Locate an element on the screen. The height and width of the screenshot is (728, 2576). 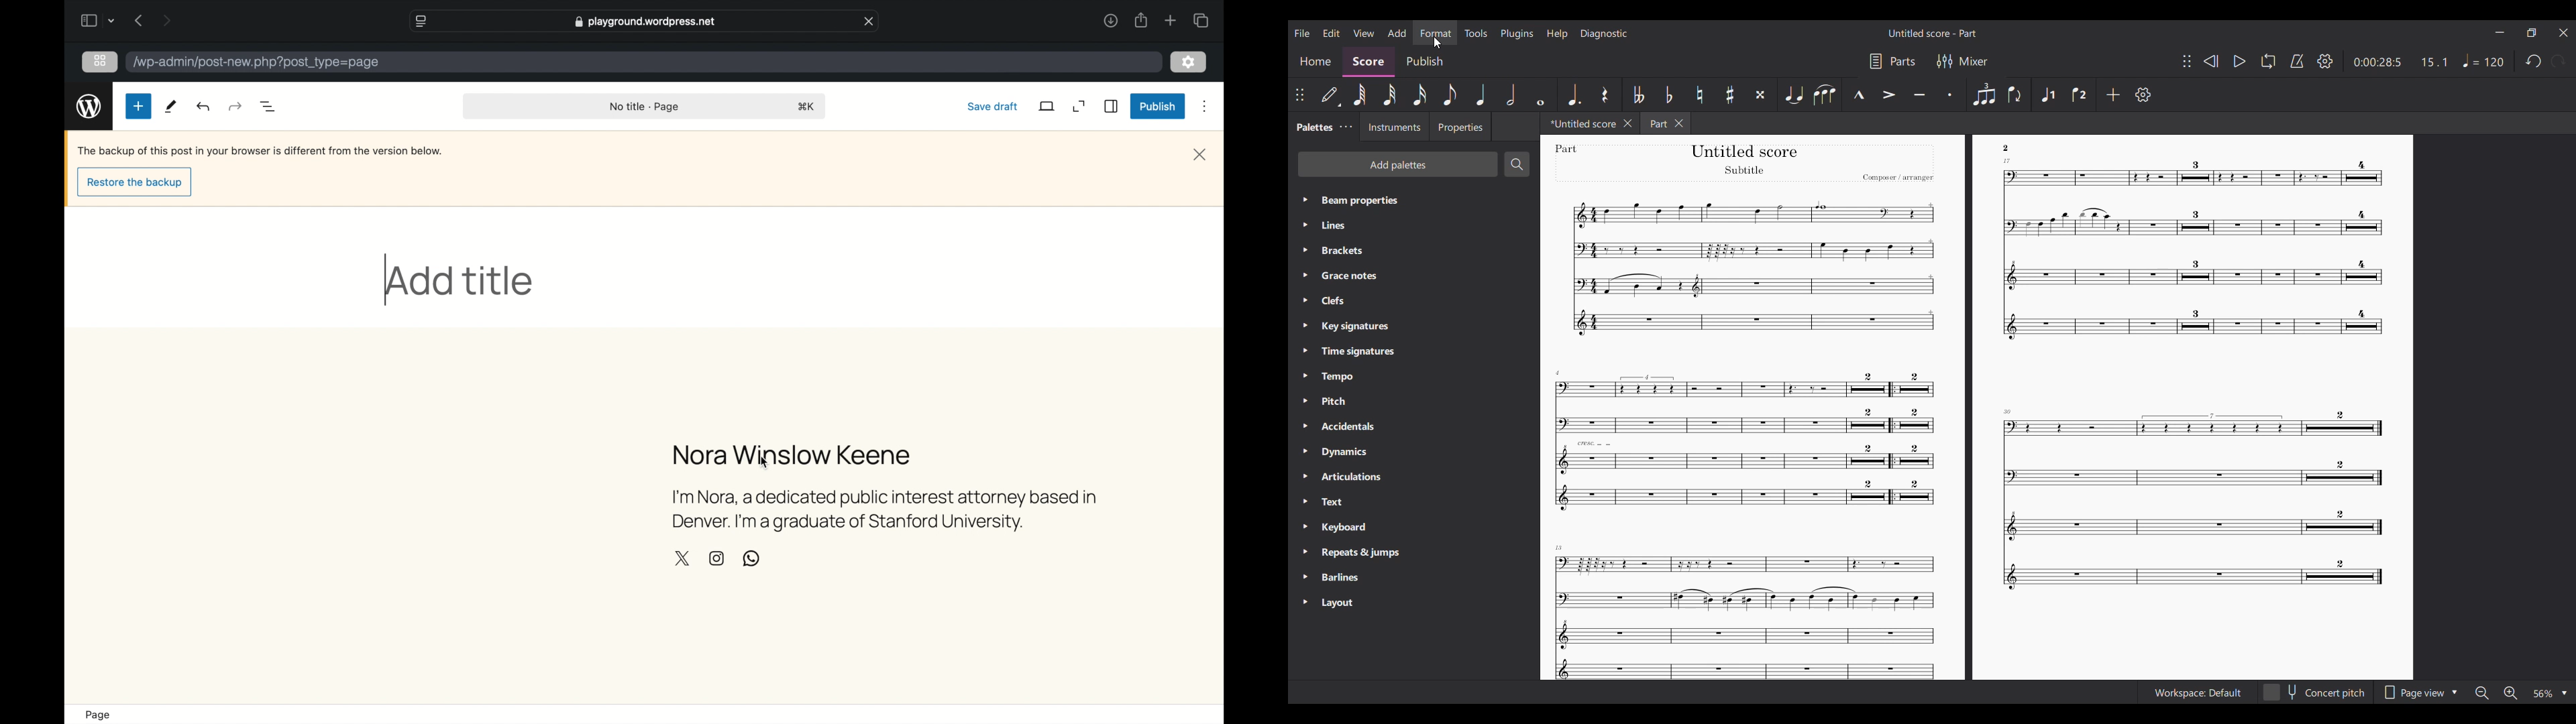
64th note is located at coordinates (1360, 95).